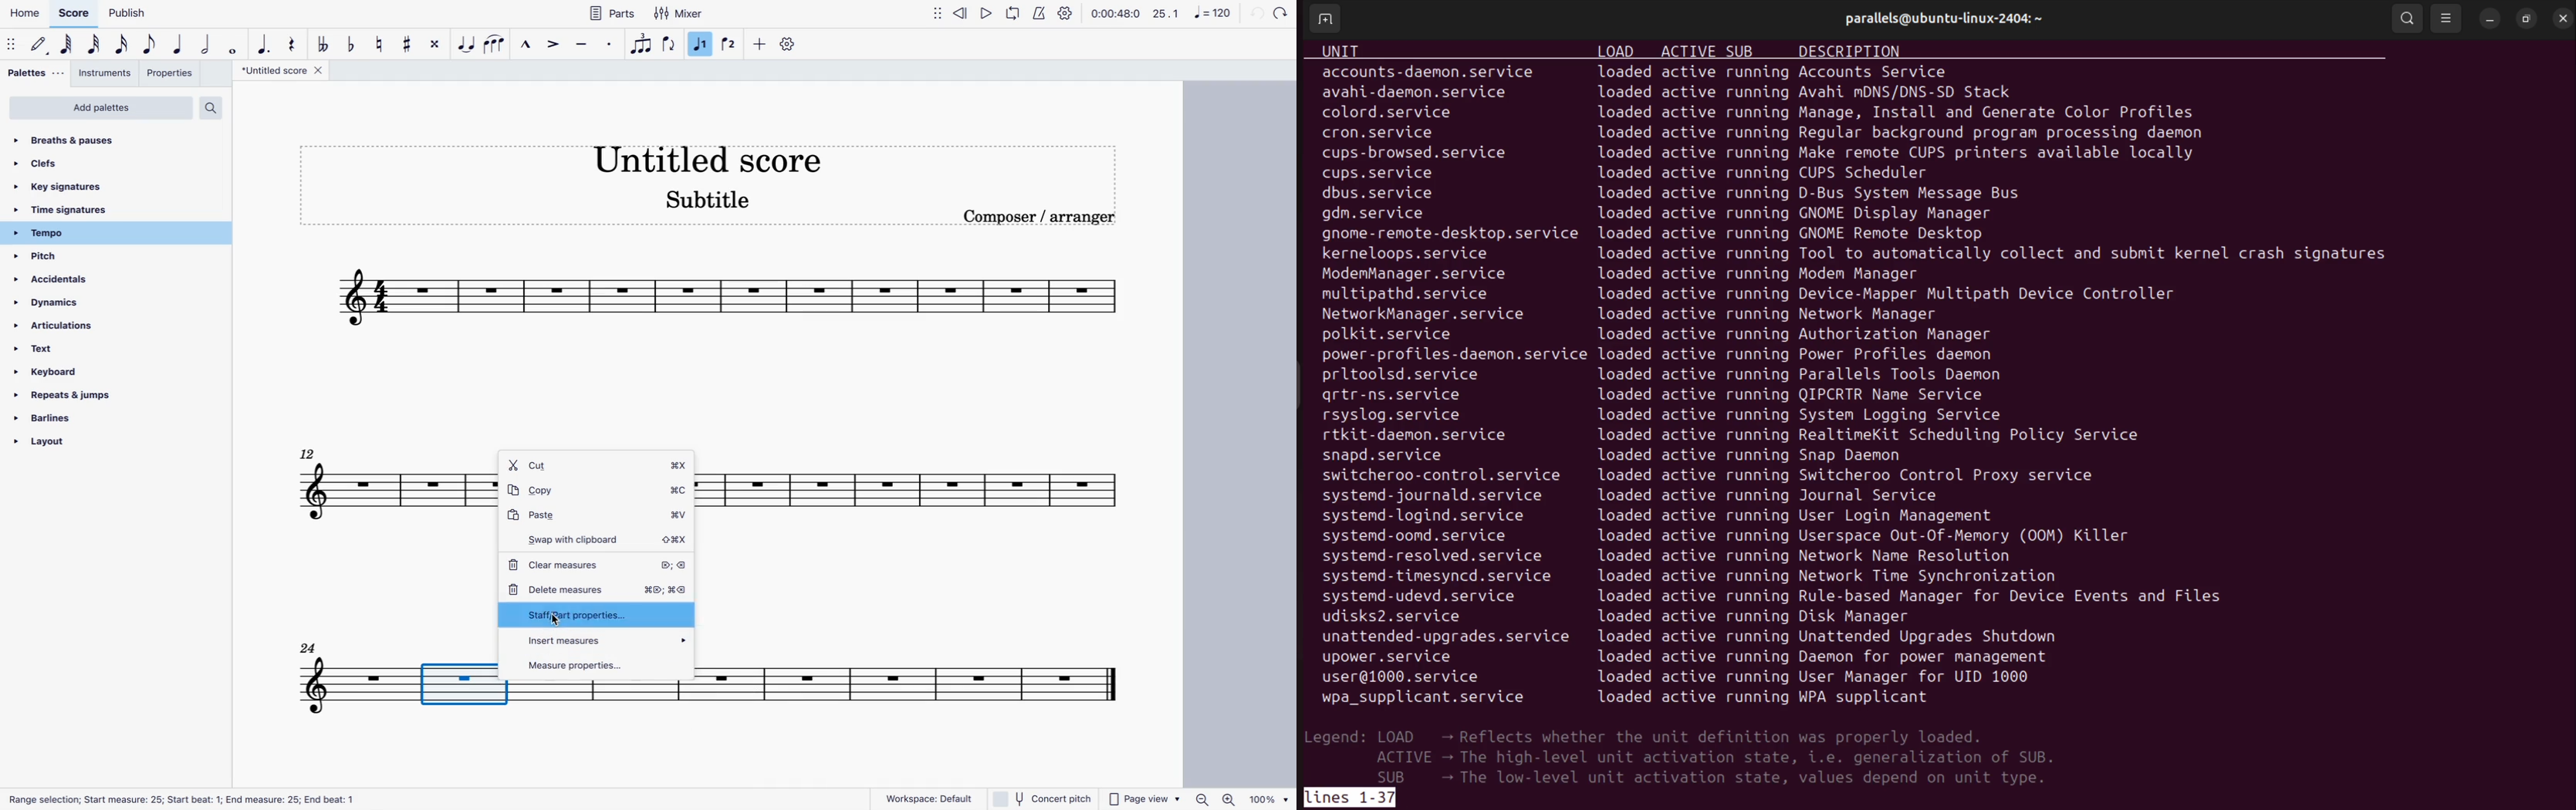 This screenshot has width=2576, height=812. I want to click on clefs, so click(52, 167).